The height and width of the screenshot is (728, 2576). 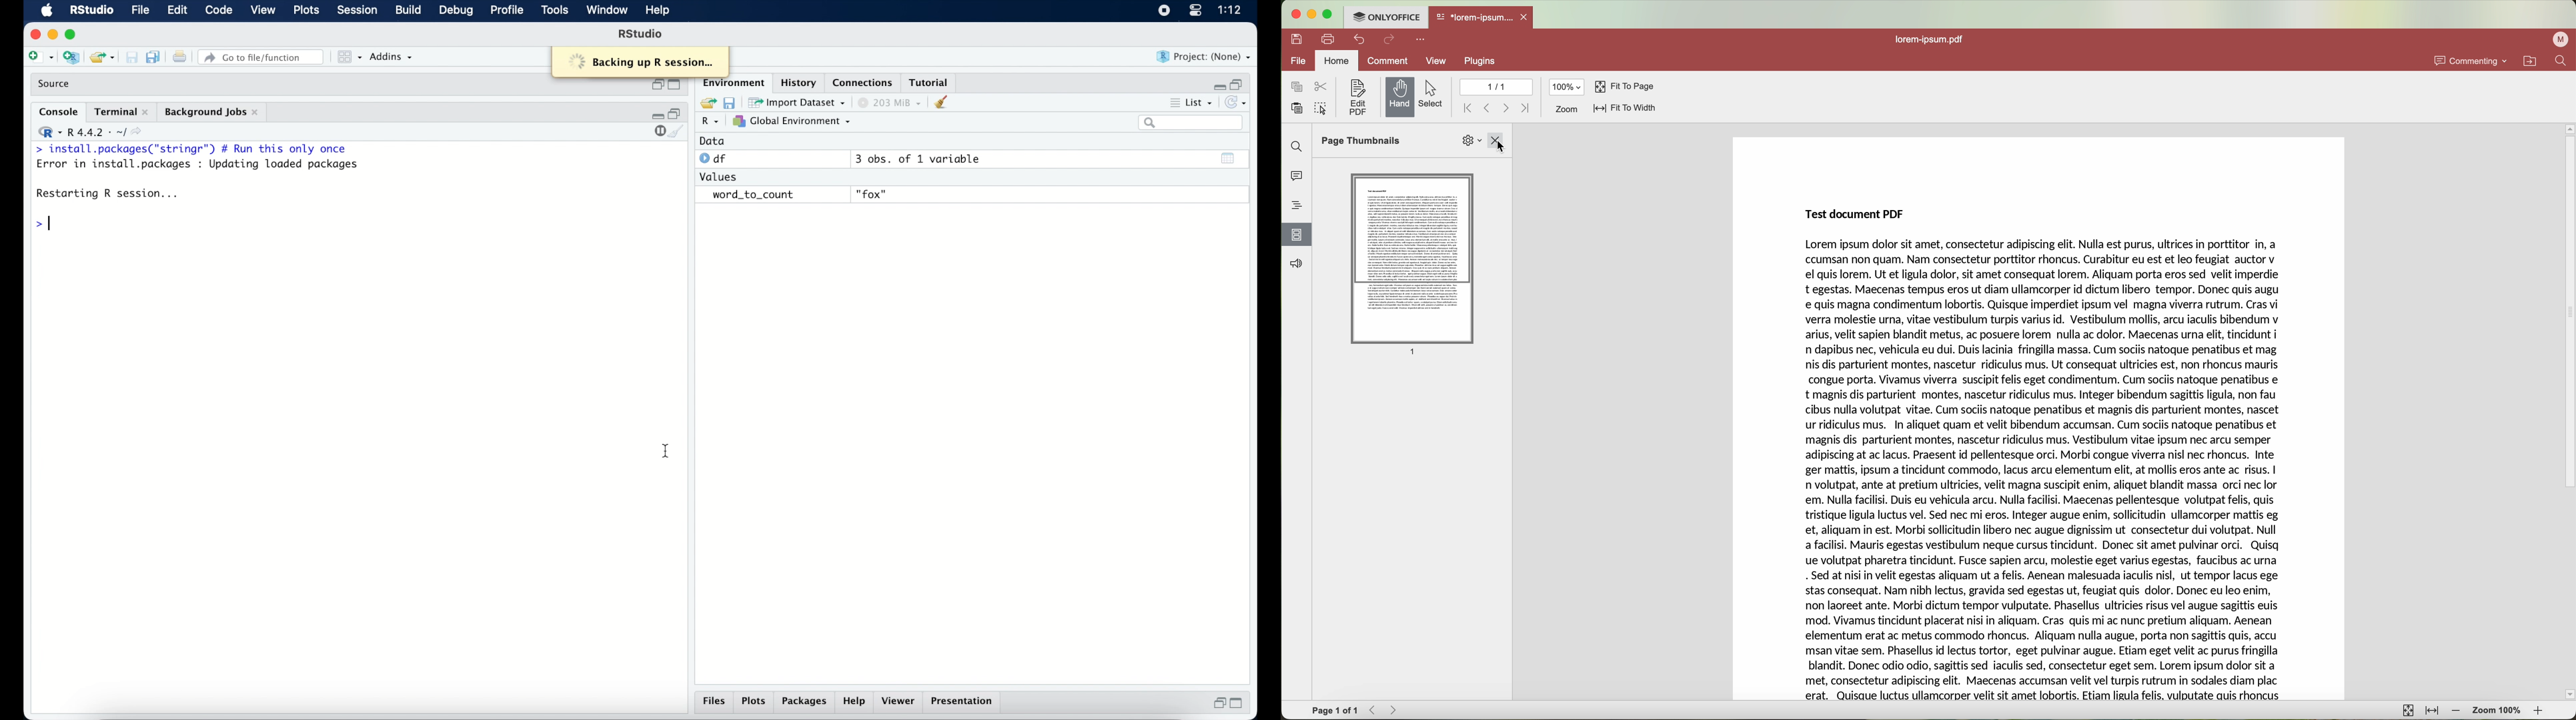 I want to click on profile, so click(x=506, y=11).